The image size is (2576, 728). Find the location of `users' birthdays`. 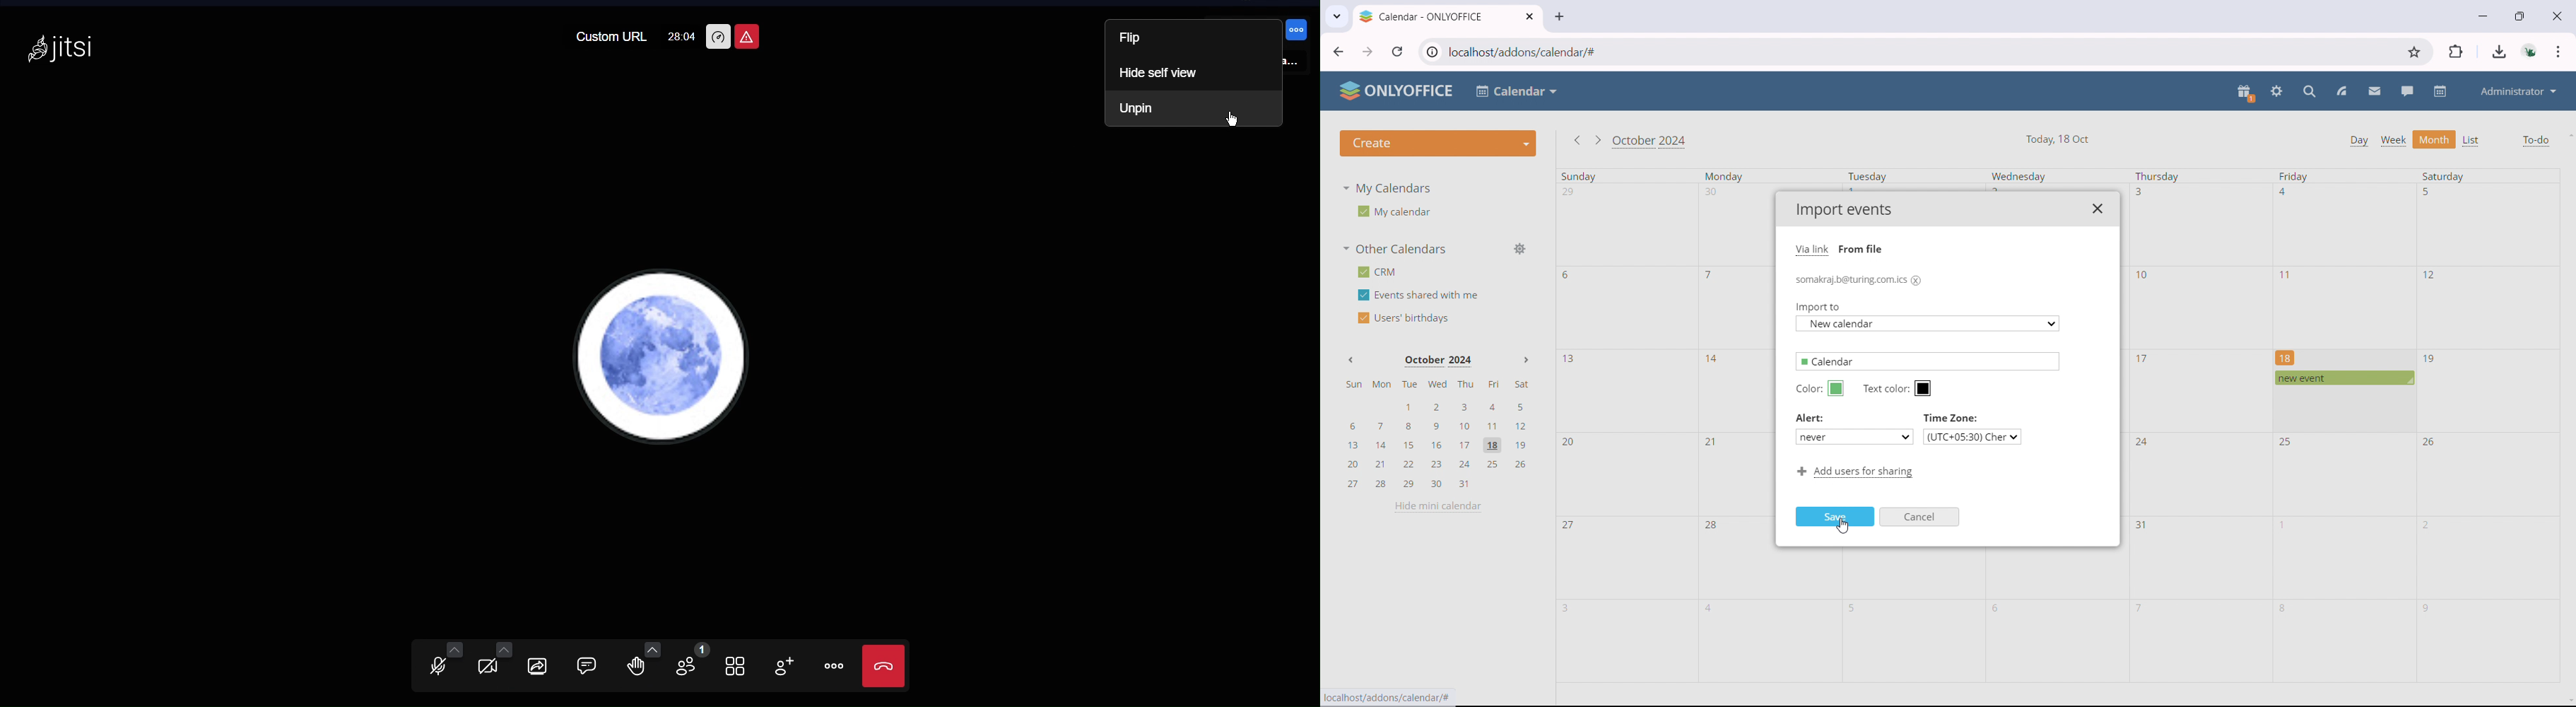

users' birthdays is located at coordinates (1405, 318).